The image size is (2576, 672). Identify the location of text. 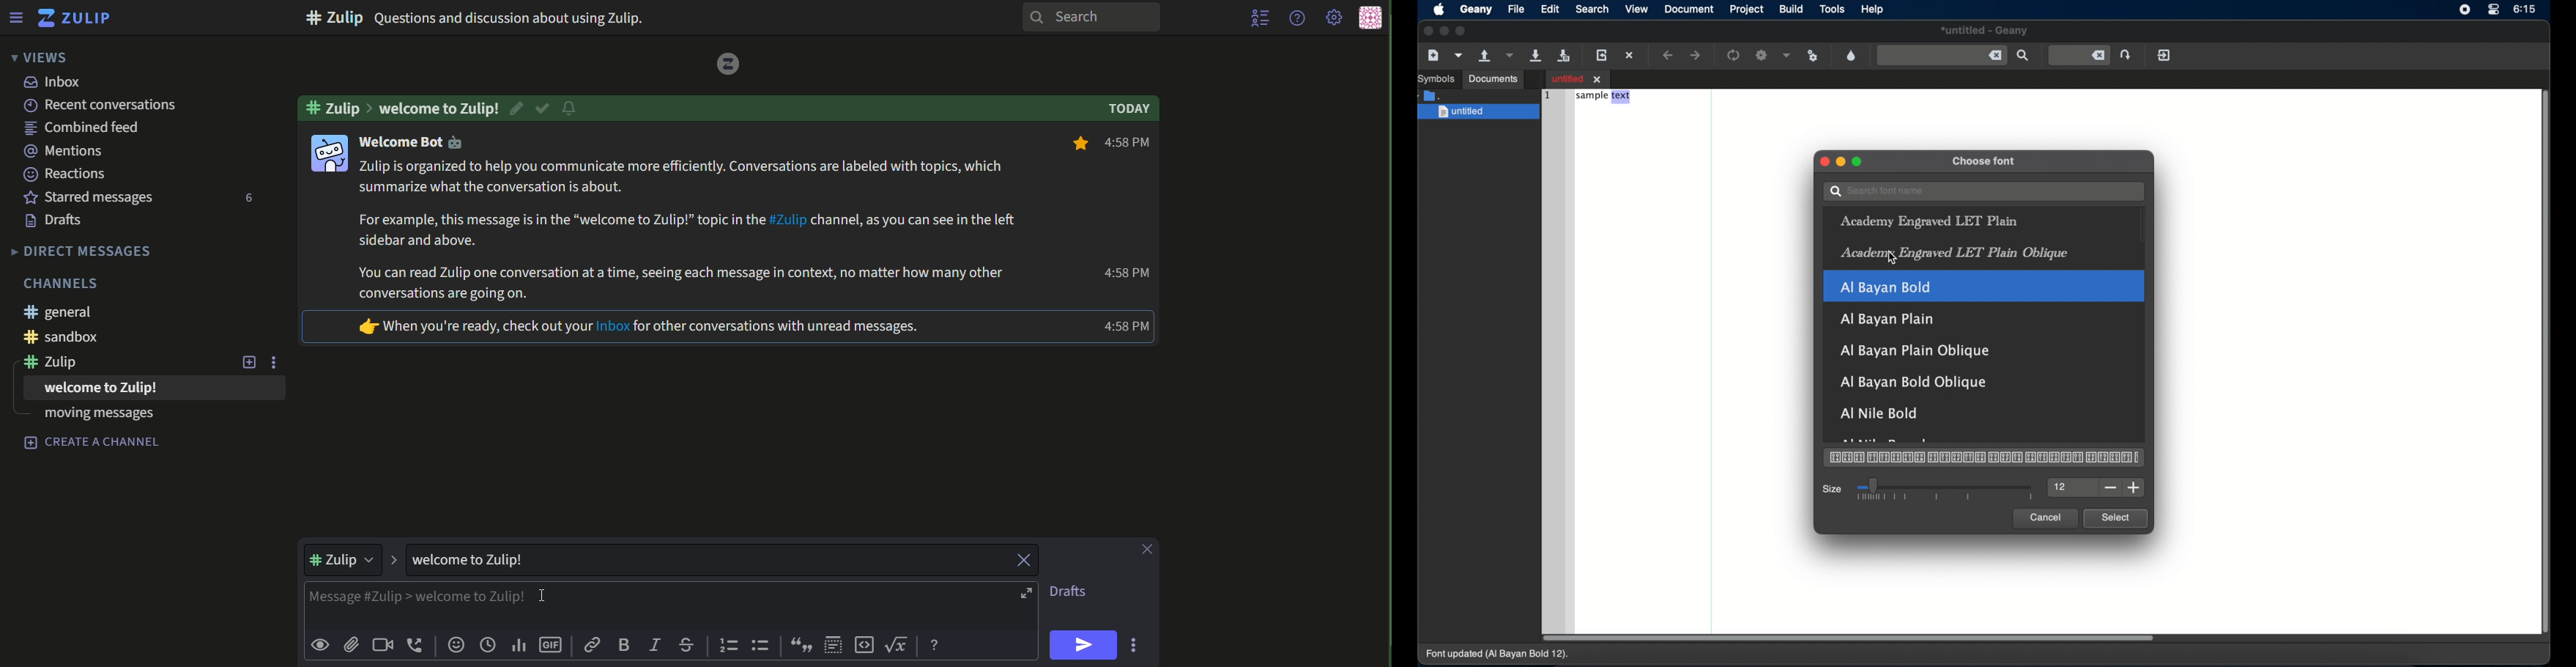
(1126, 274).